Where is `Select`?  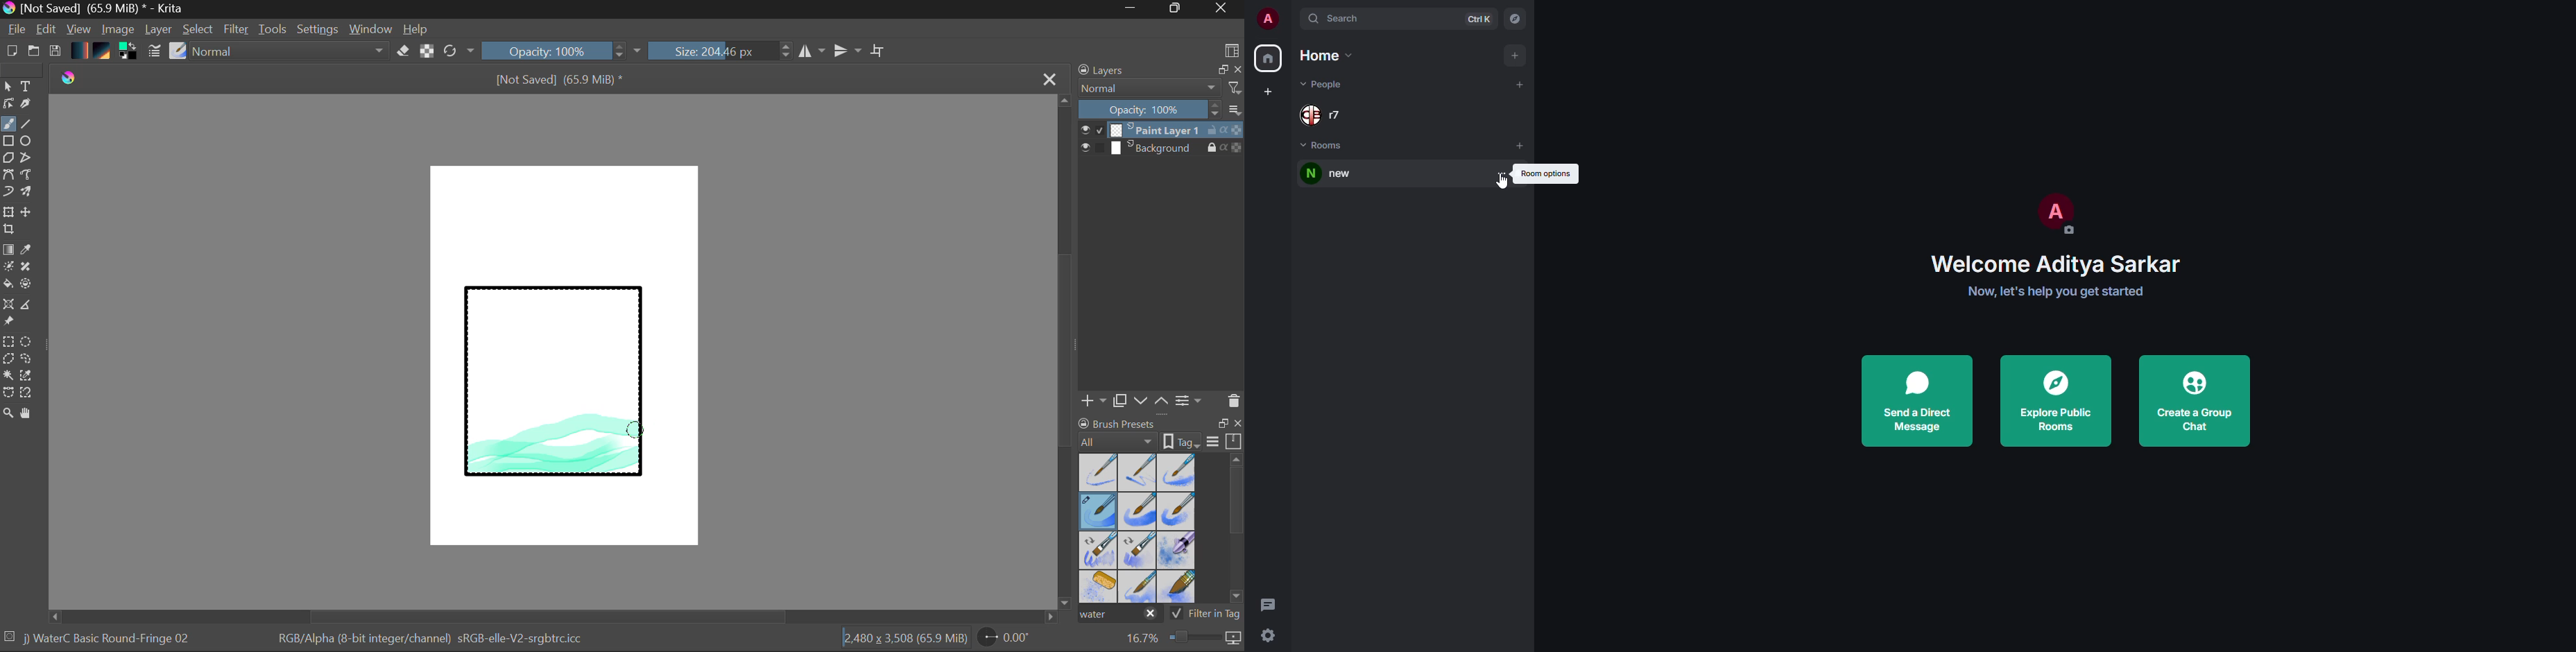 Select is located at coordinates (8, 87).